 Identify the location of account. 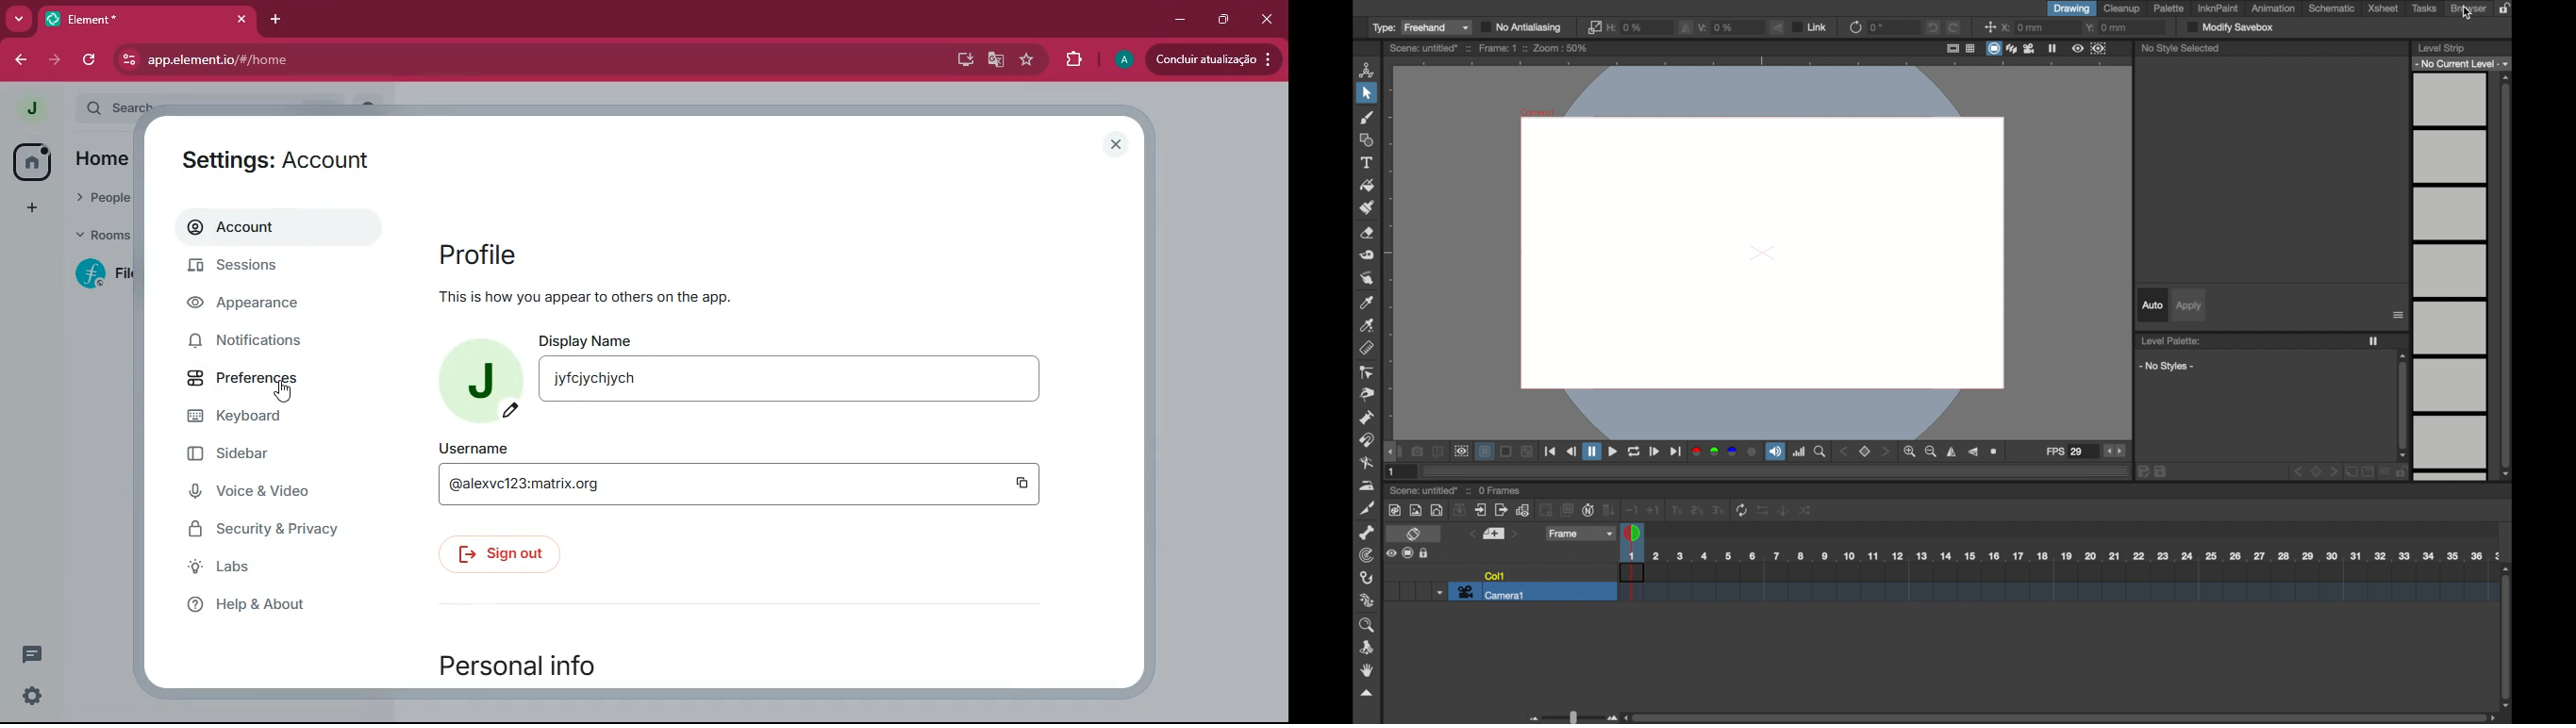
(261, 231).